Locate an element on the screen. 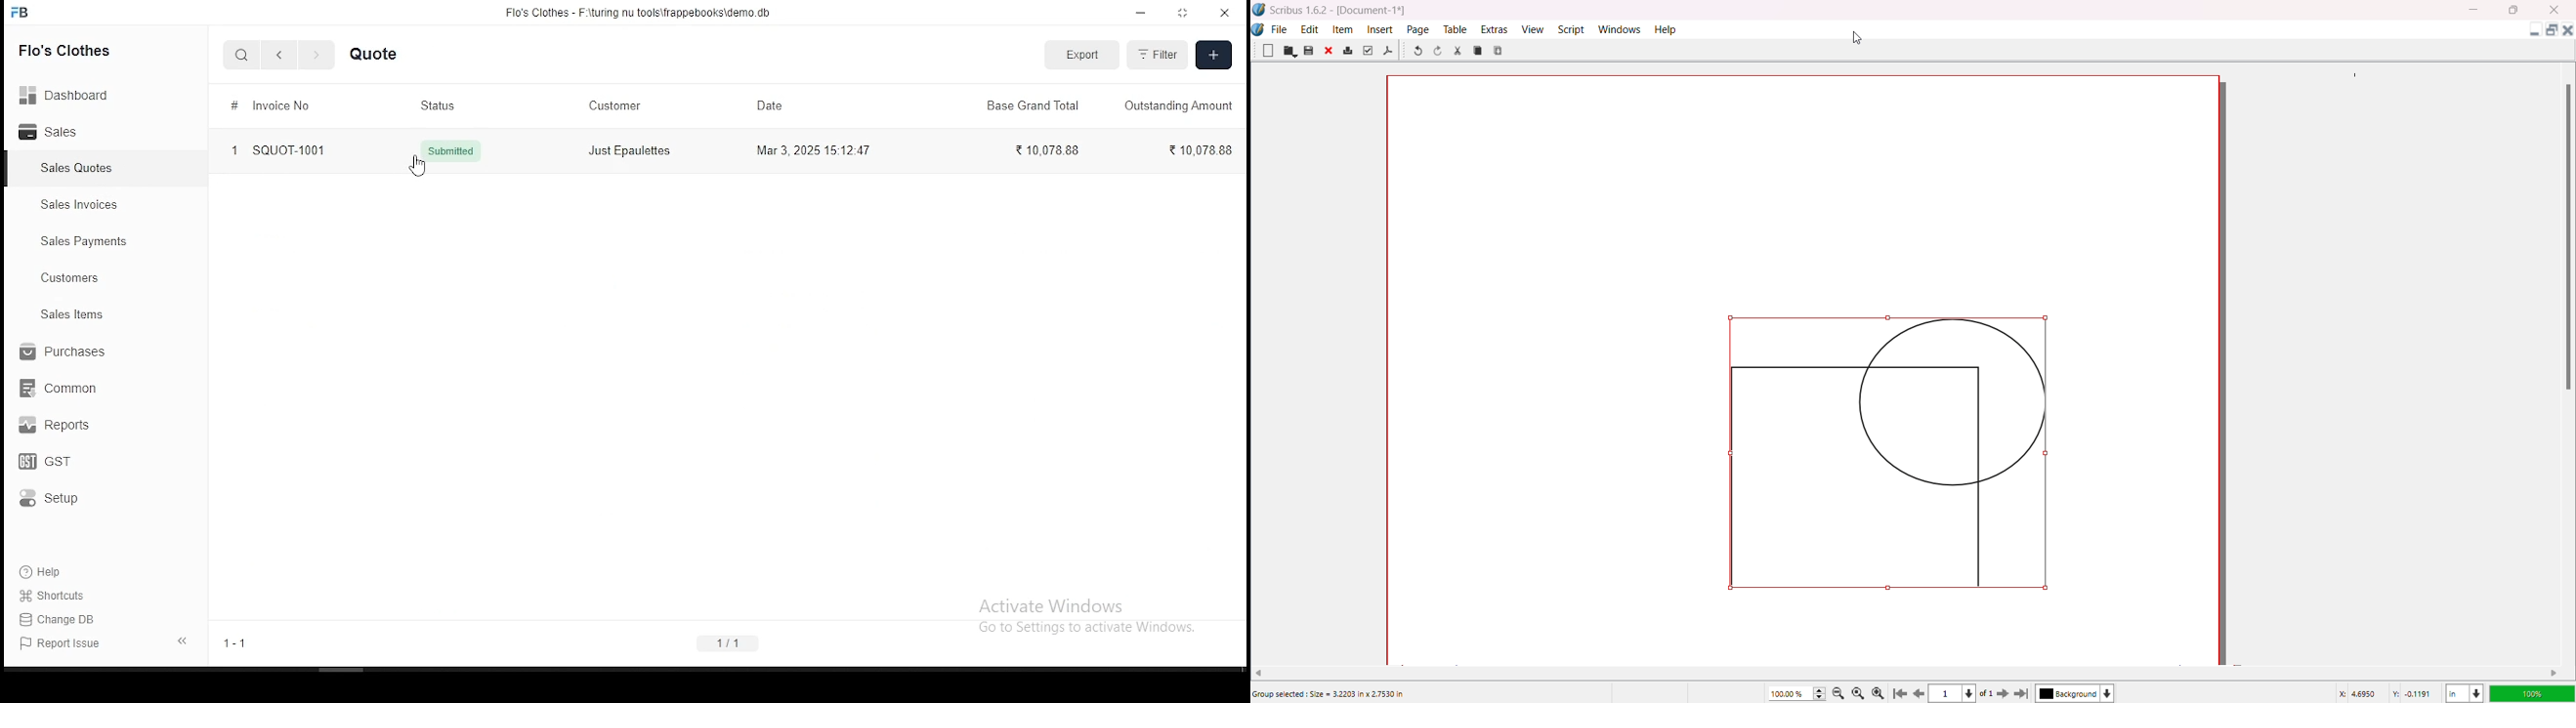 Image resolution: width=2576 pixels, height=728 pixels. Close Document is located at coordinates (2569, 32).